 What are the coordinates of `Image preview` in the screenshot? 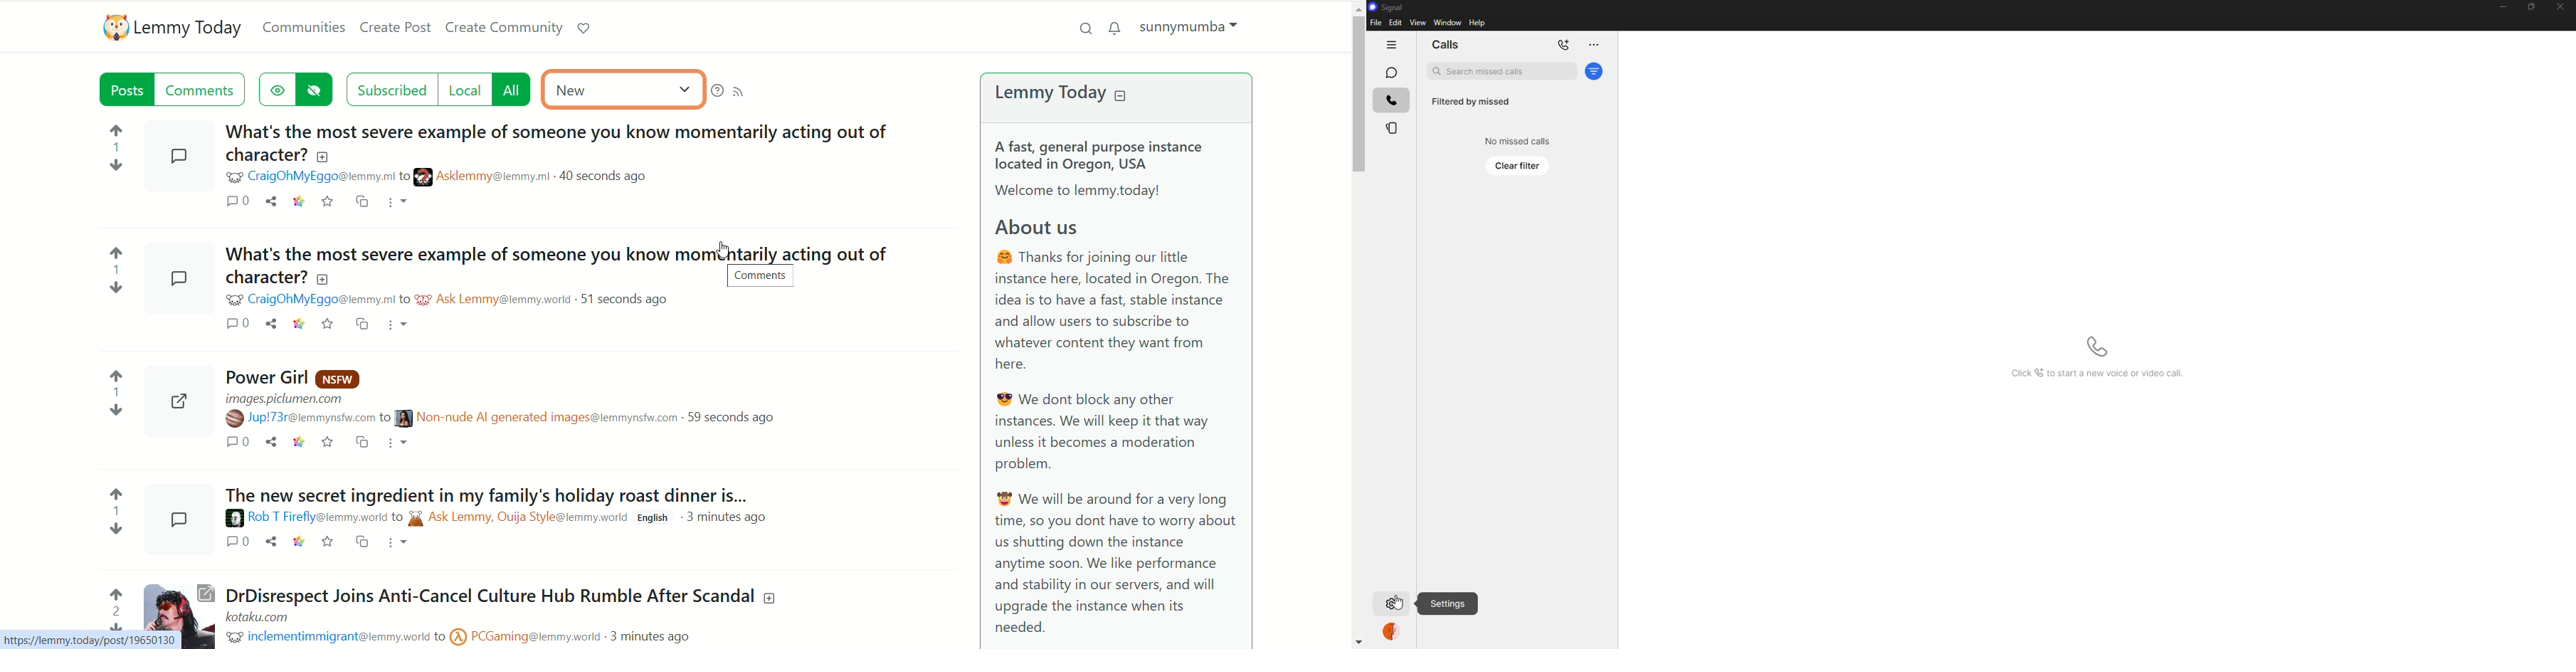 It's located at (176, 275).